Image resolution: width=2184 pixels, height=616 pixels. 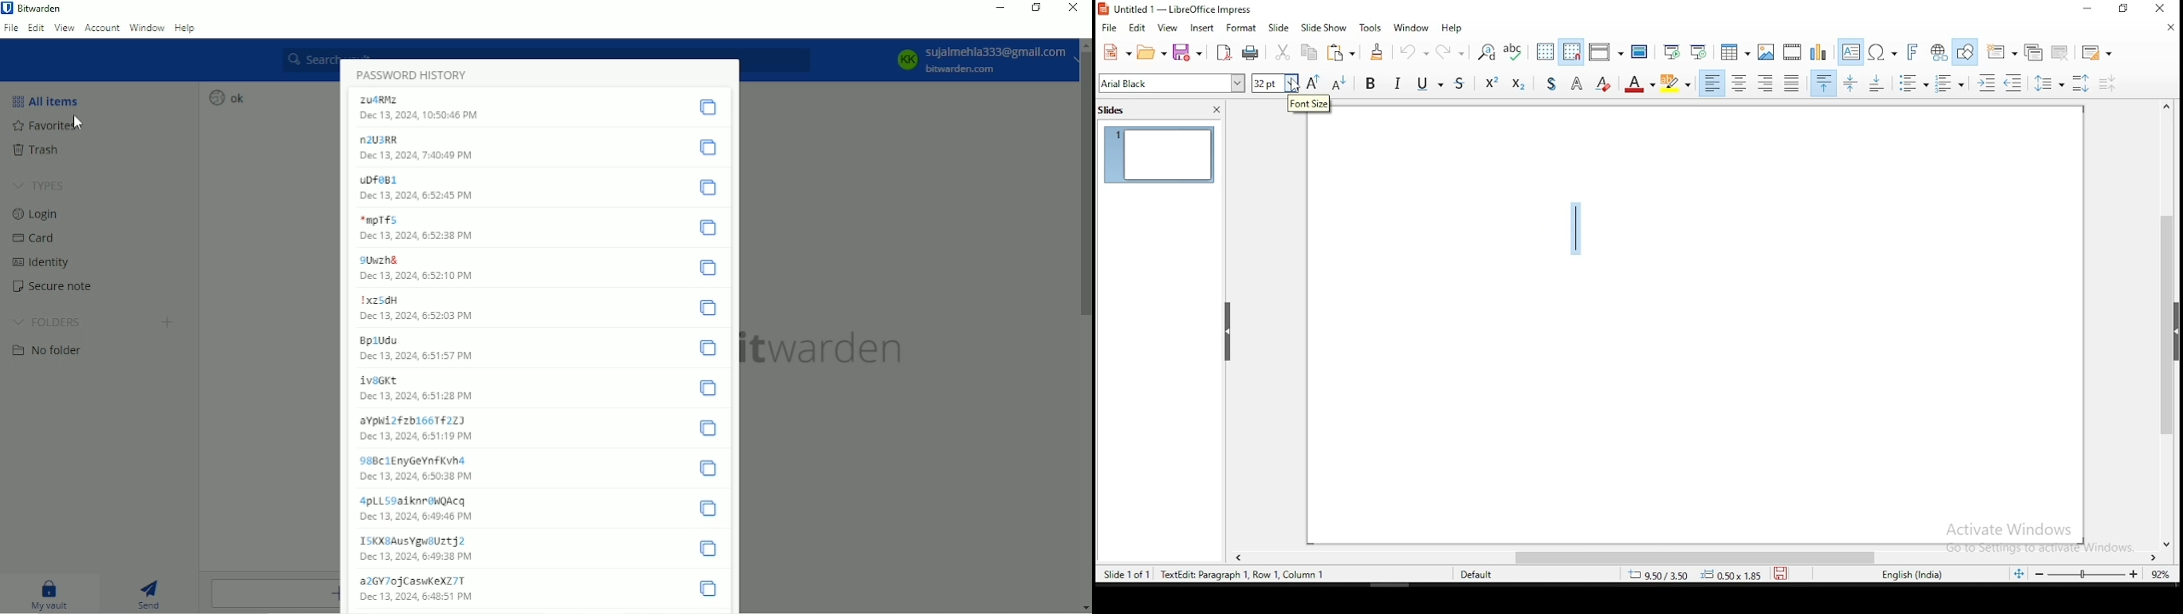 I want to click on Bold, so click(x=1371, y=82).